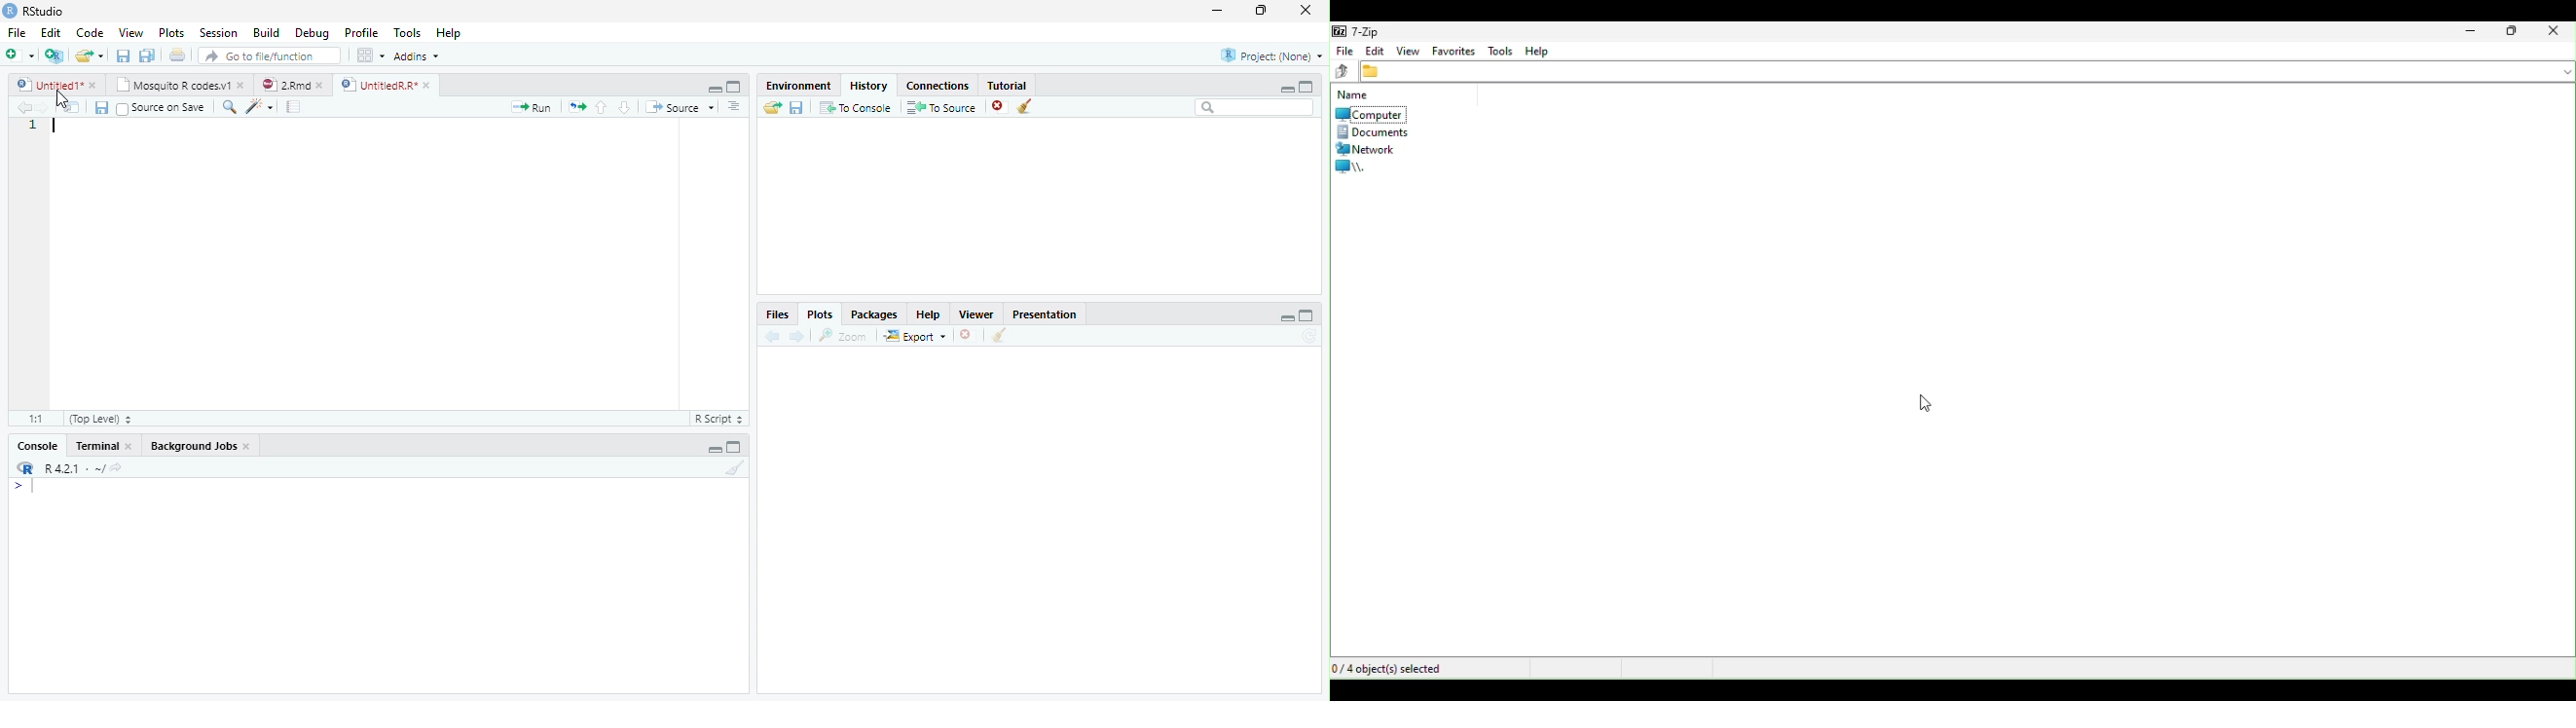 This screenshot has height=728, width=2576. What do you see at coordinates (100, 107) in the screenshot?
I see `Save current document` at bounding box center [100, 107].